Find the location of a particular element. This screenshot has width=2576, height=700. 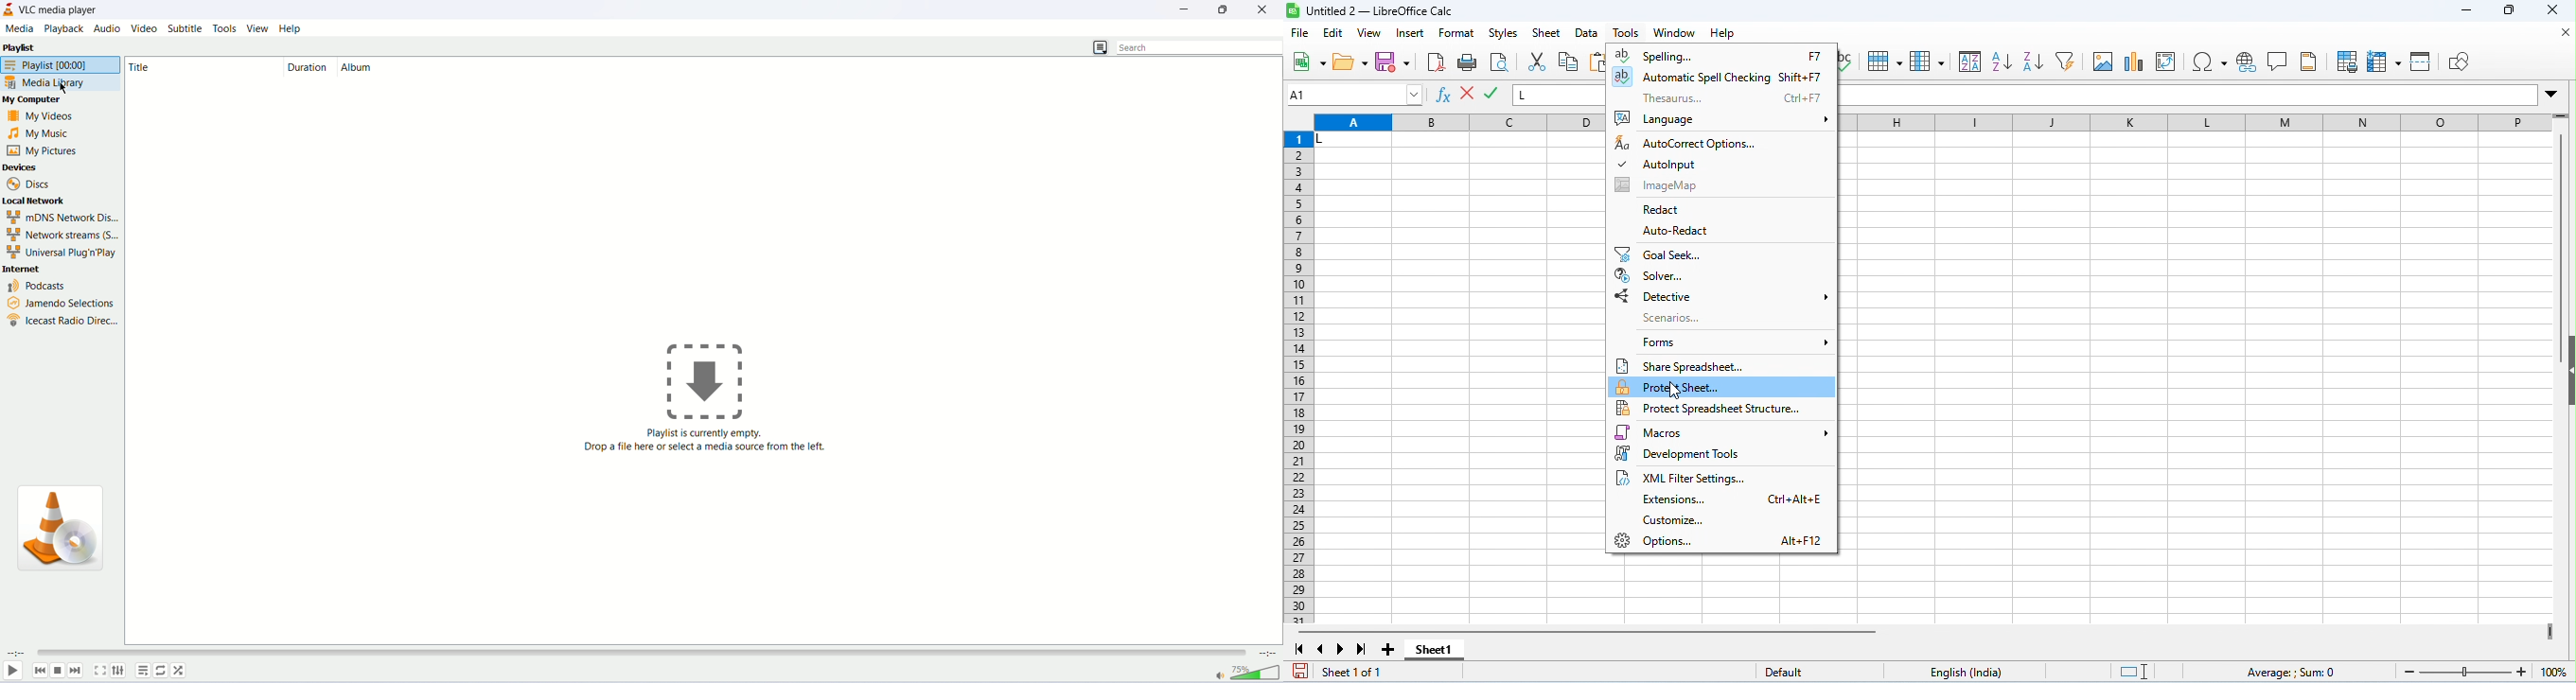

Universal Plug n Play is located at coordinates (59, 253).